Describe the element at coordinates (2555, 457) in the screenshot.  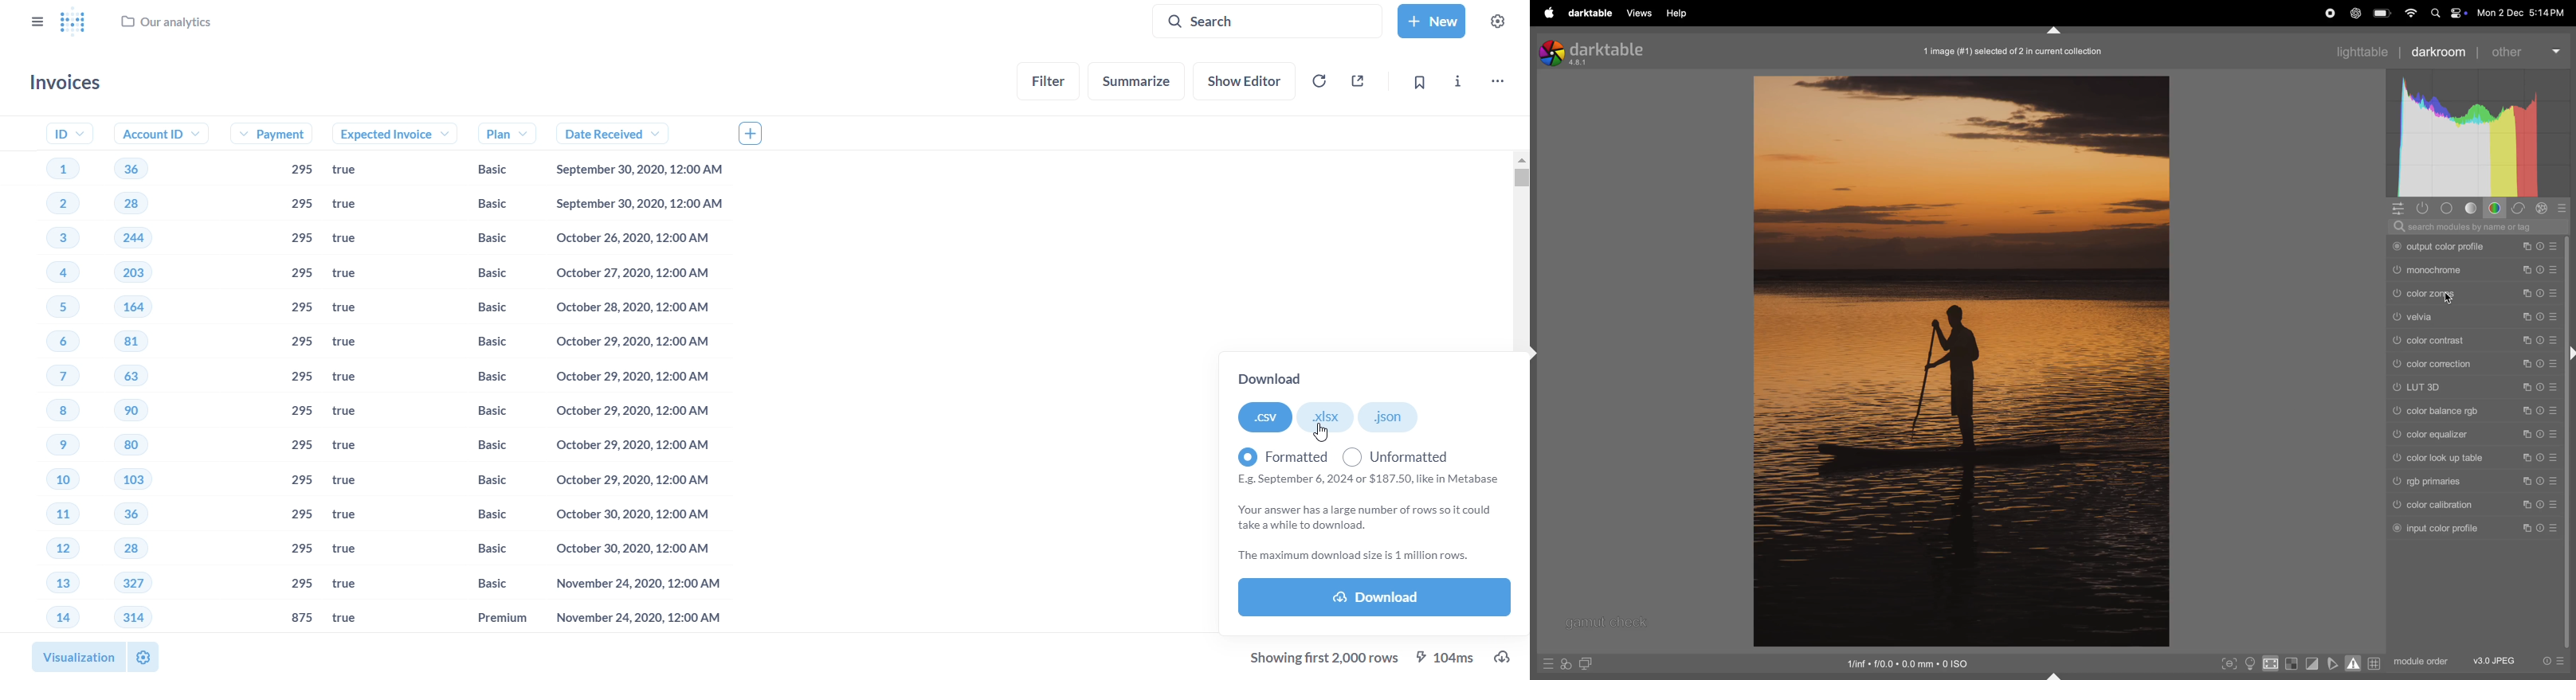
I see `preset` at that location.